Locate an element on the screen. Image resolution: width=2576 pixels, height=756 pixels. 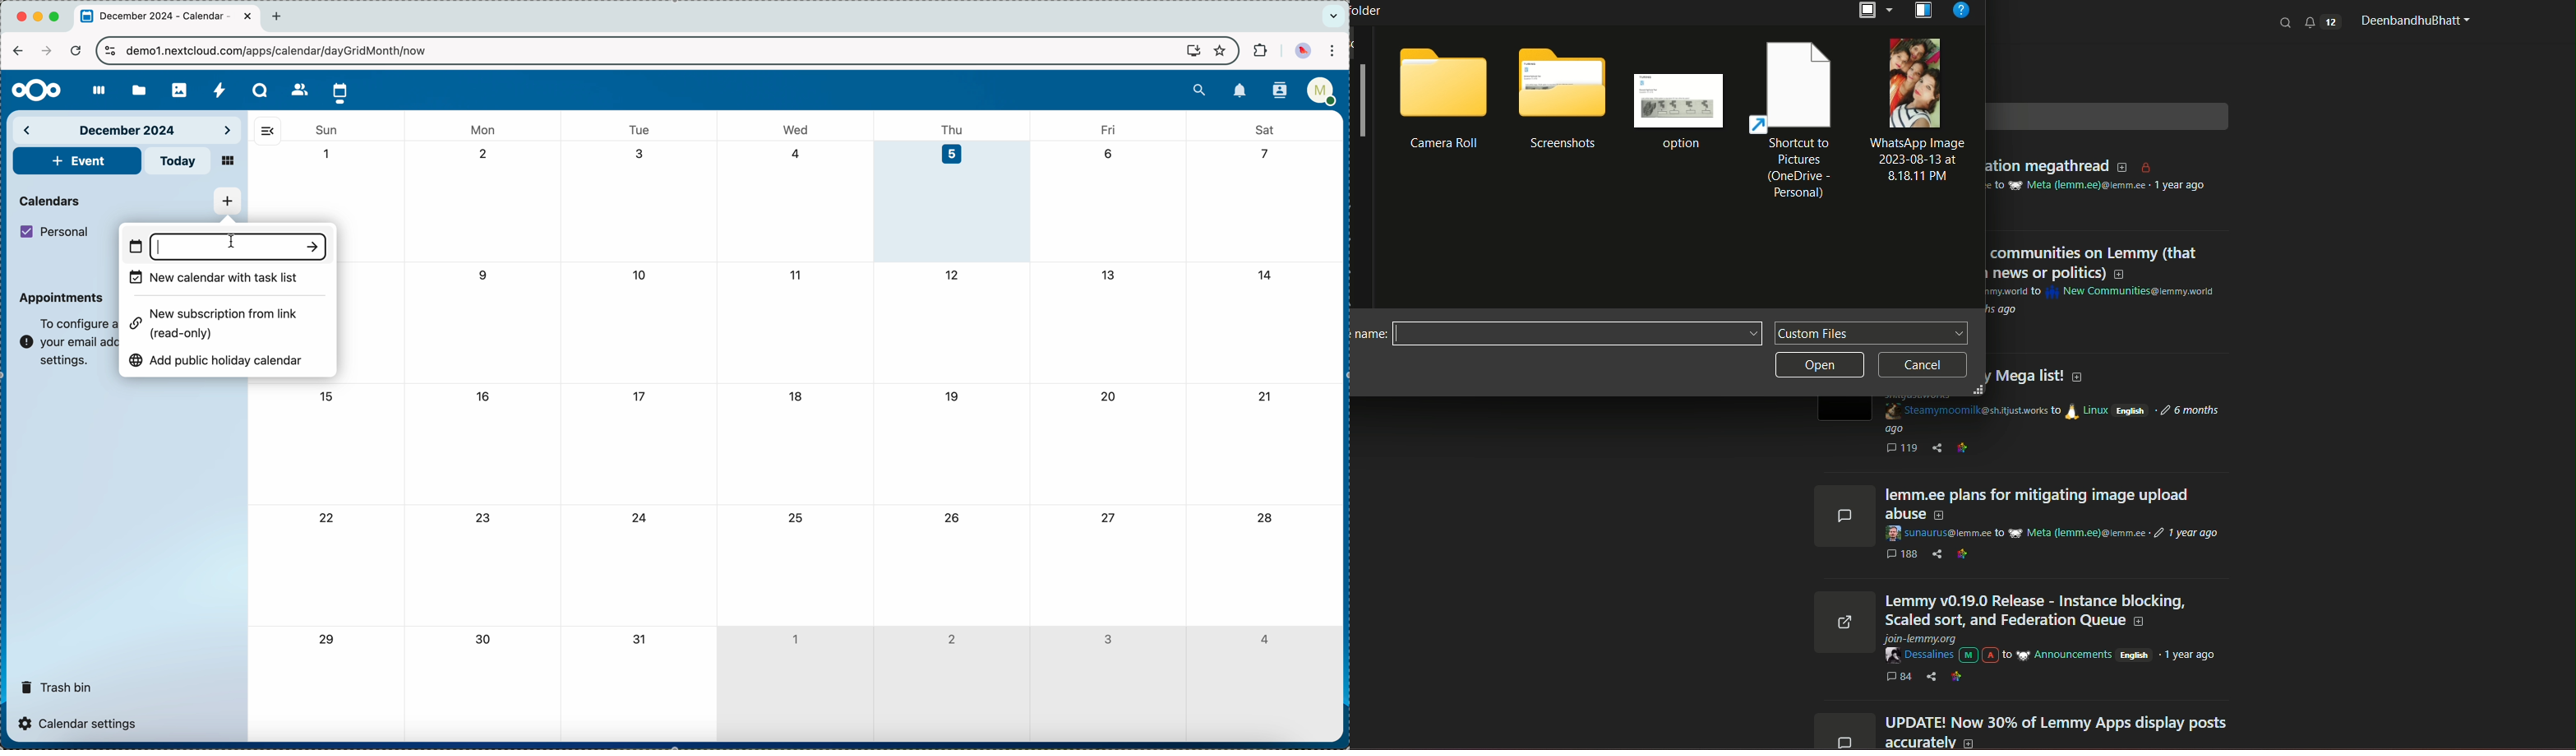
today is located at coordinates (179, 161).